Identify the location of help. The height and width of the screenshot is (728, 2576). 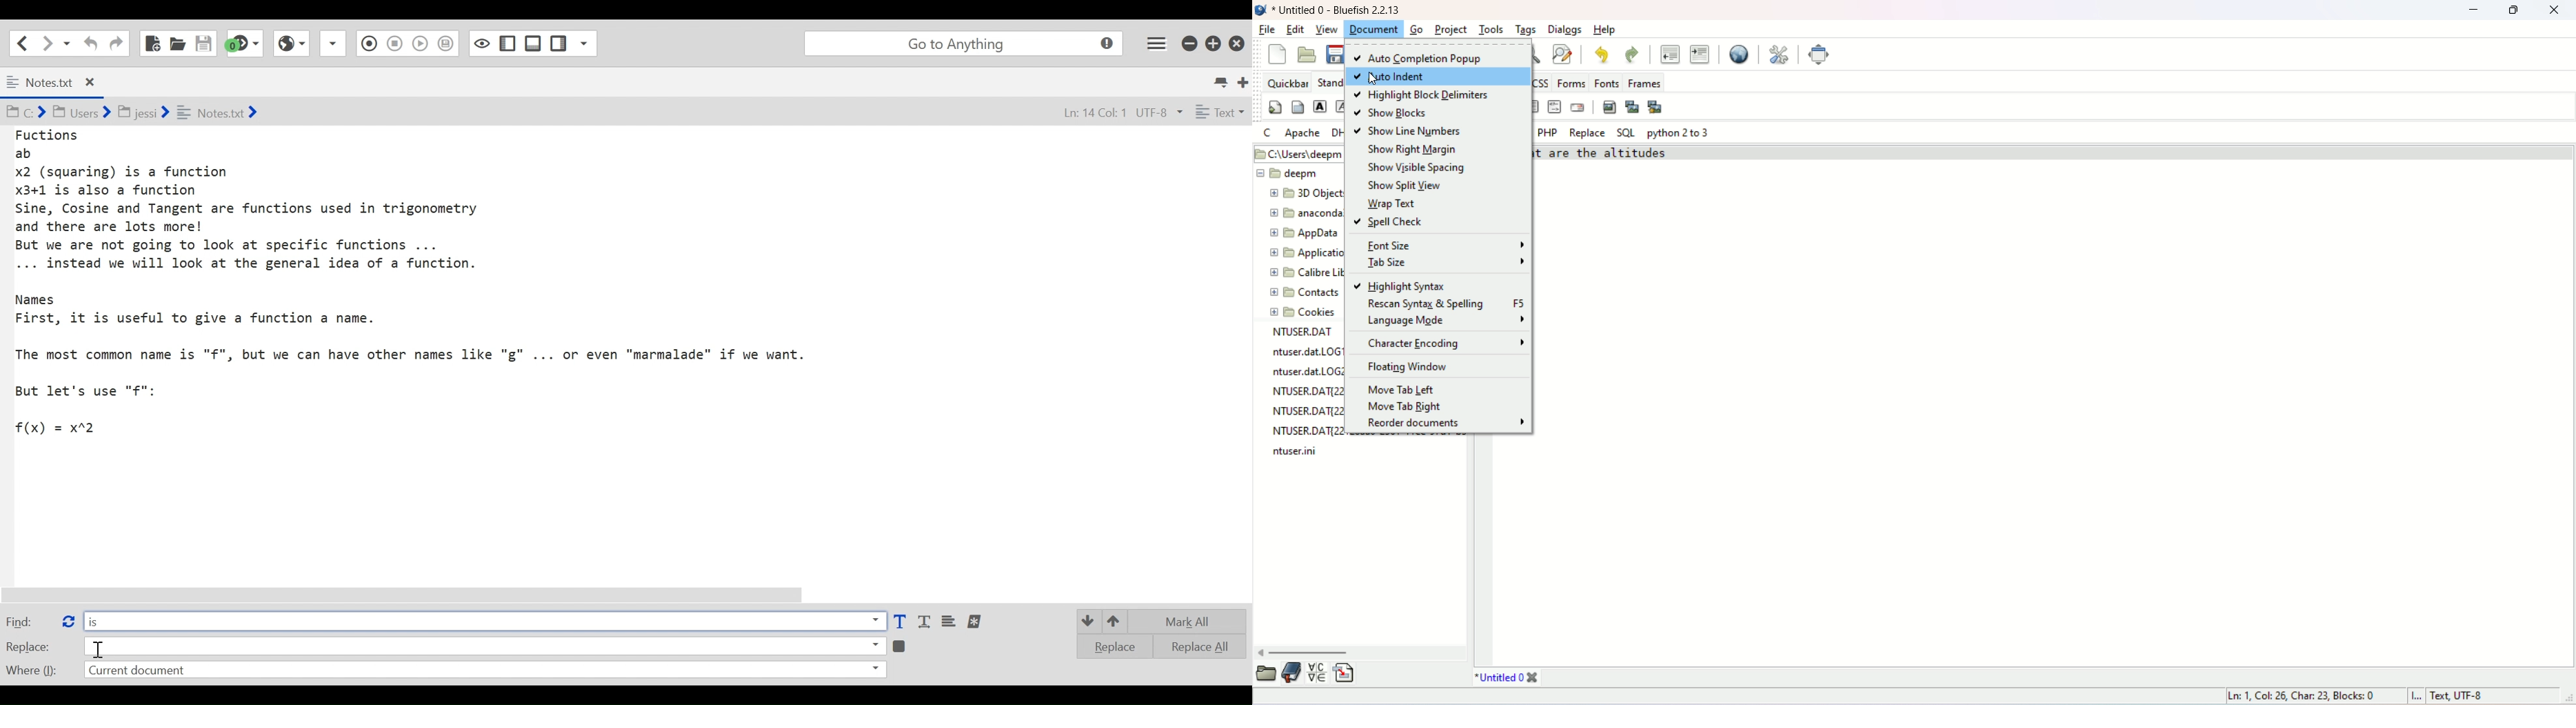
(1605, 30).